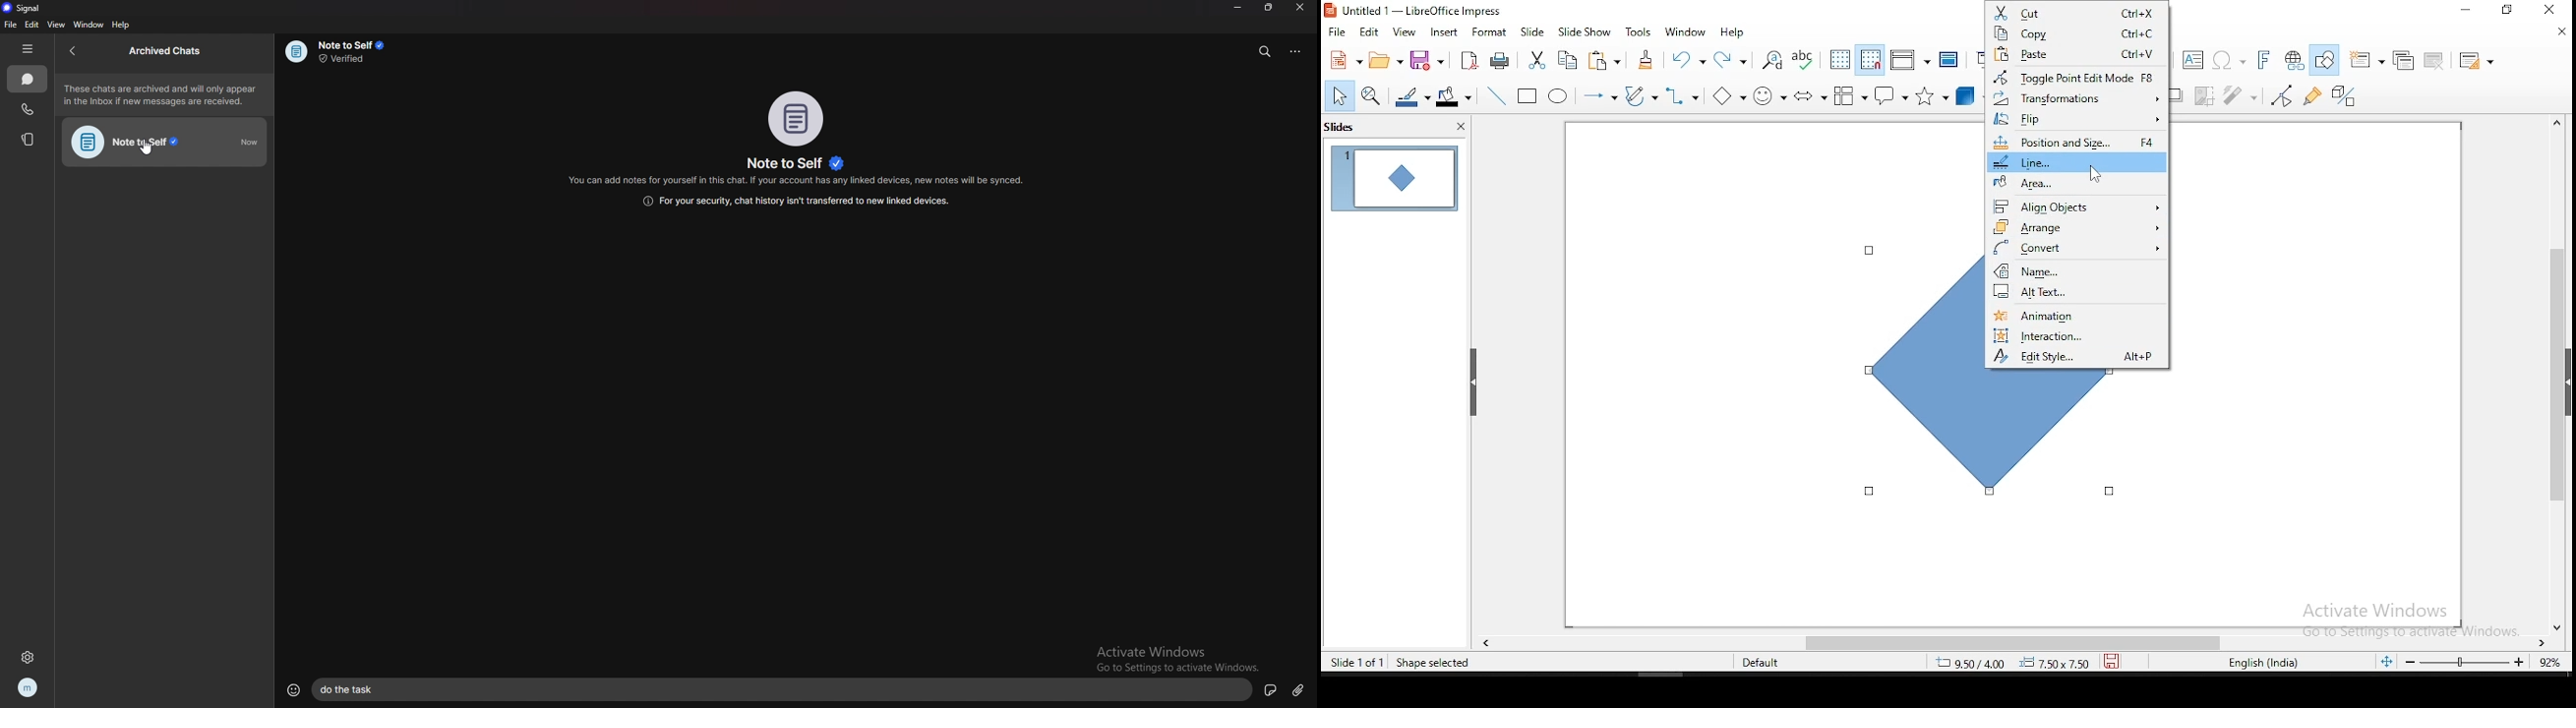 This screenshot has width=2576, height=728. Describe the element at coordinates (1342, 60) in the screenshot. I see `new` at that location.